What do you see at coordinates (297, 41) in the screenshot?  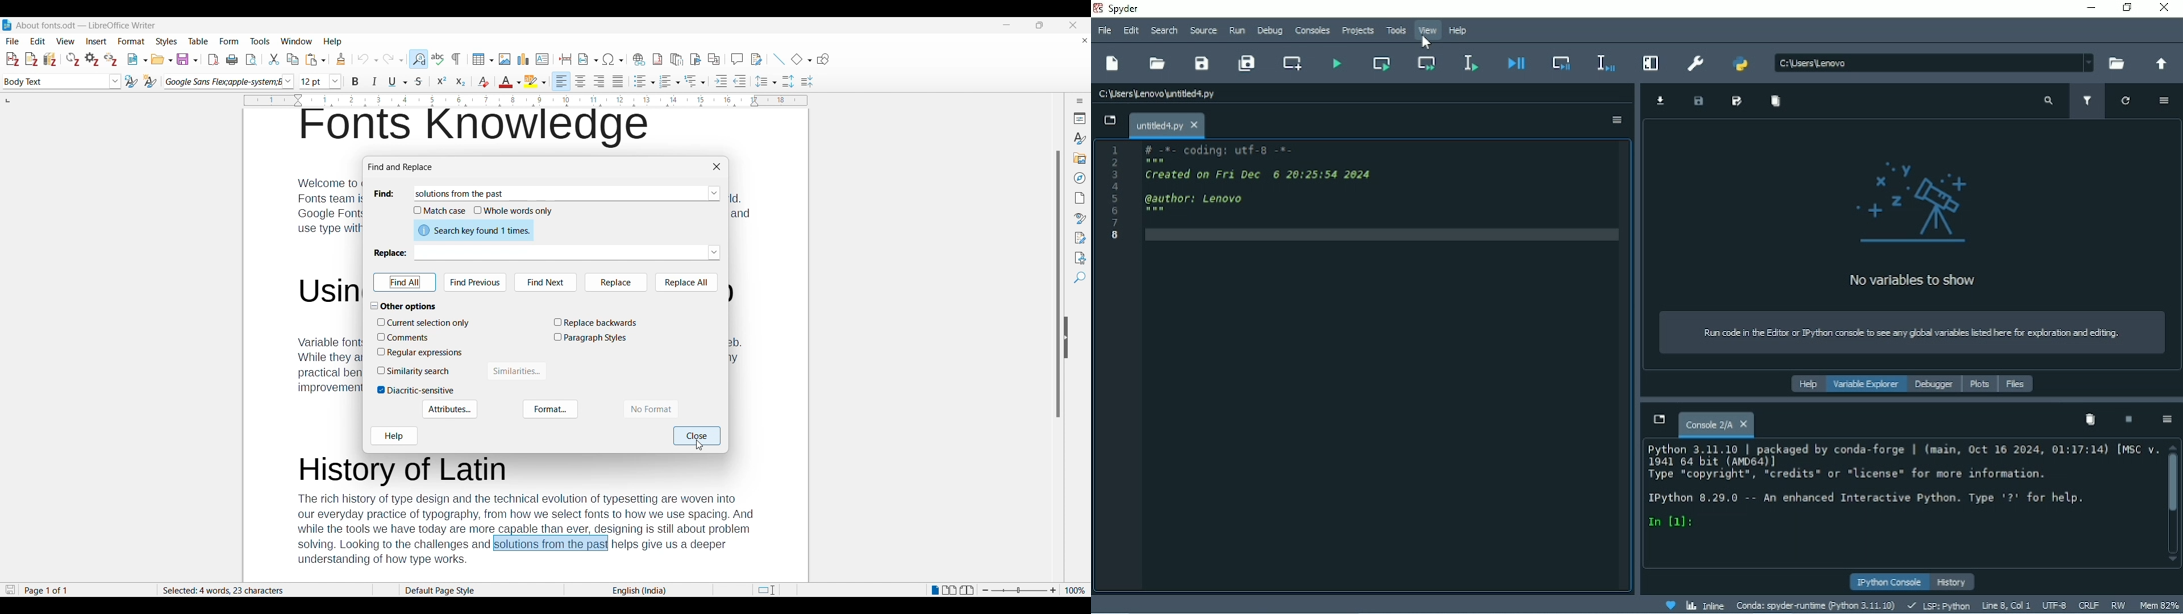 I see `Window menu` at bounding box center [297, 41].